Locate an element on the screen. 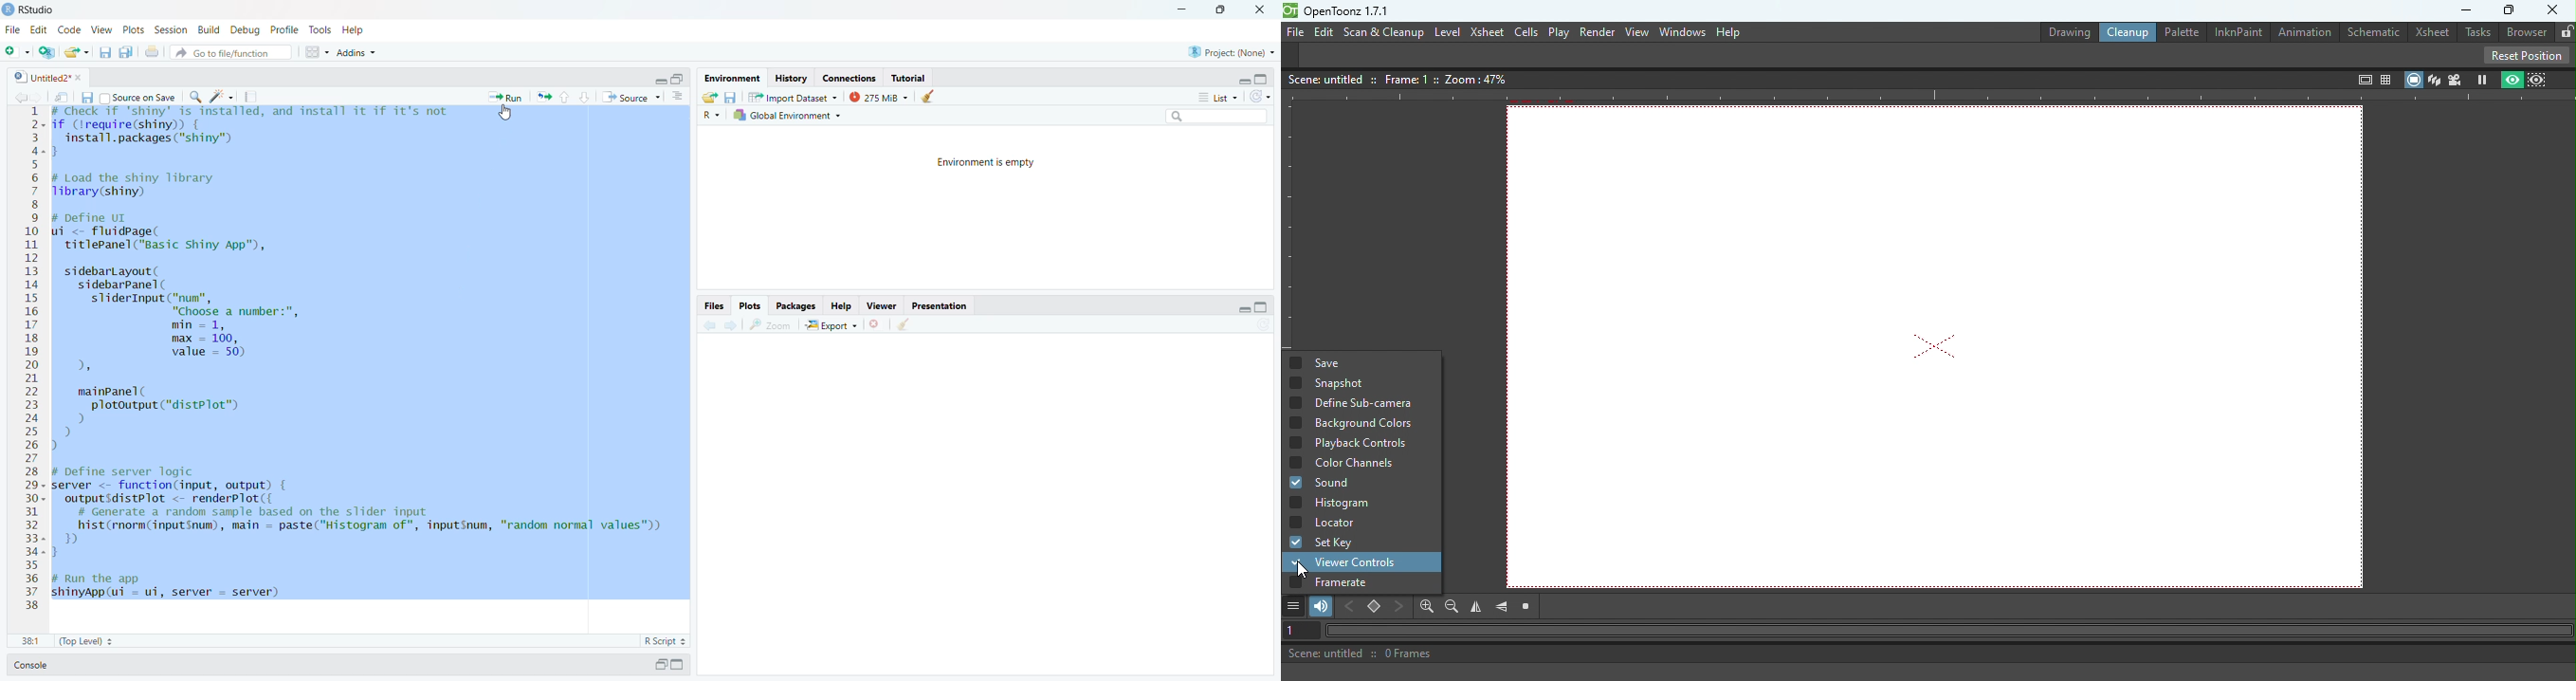  save is located at coordinates (86, 97).